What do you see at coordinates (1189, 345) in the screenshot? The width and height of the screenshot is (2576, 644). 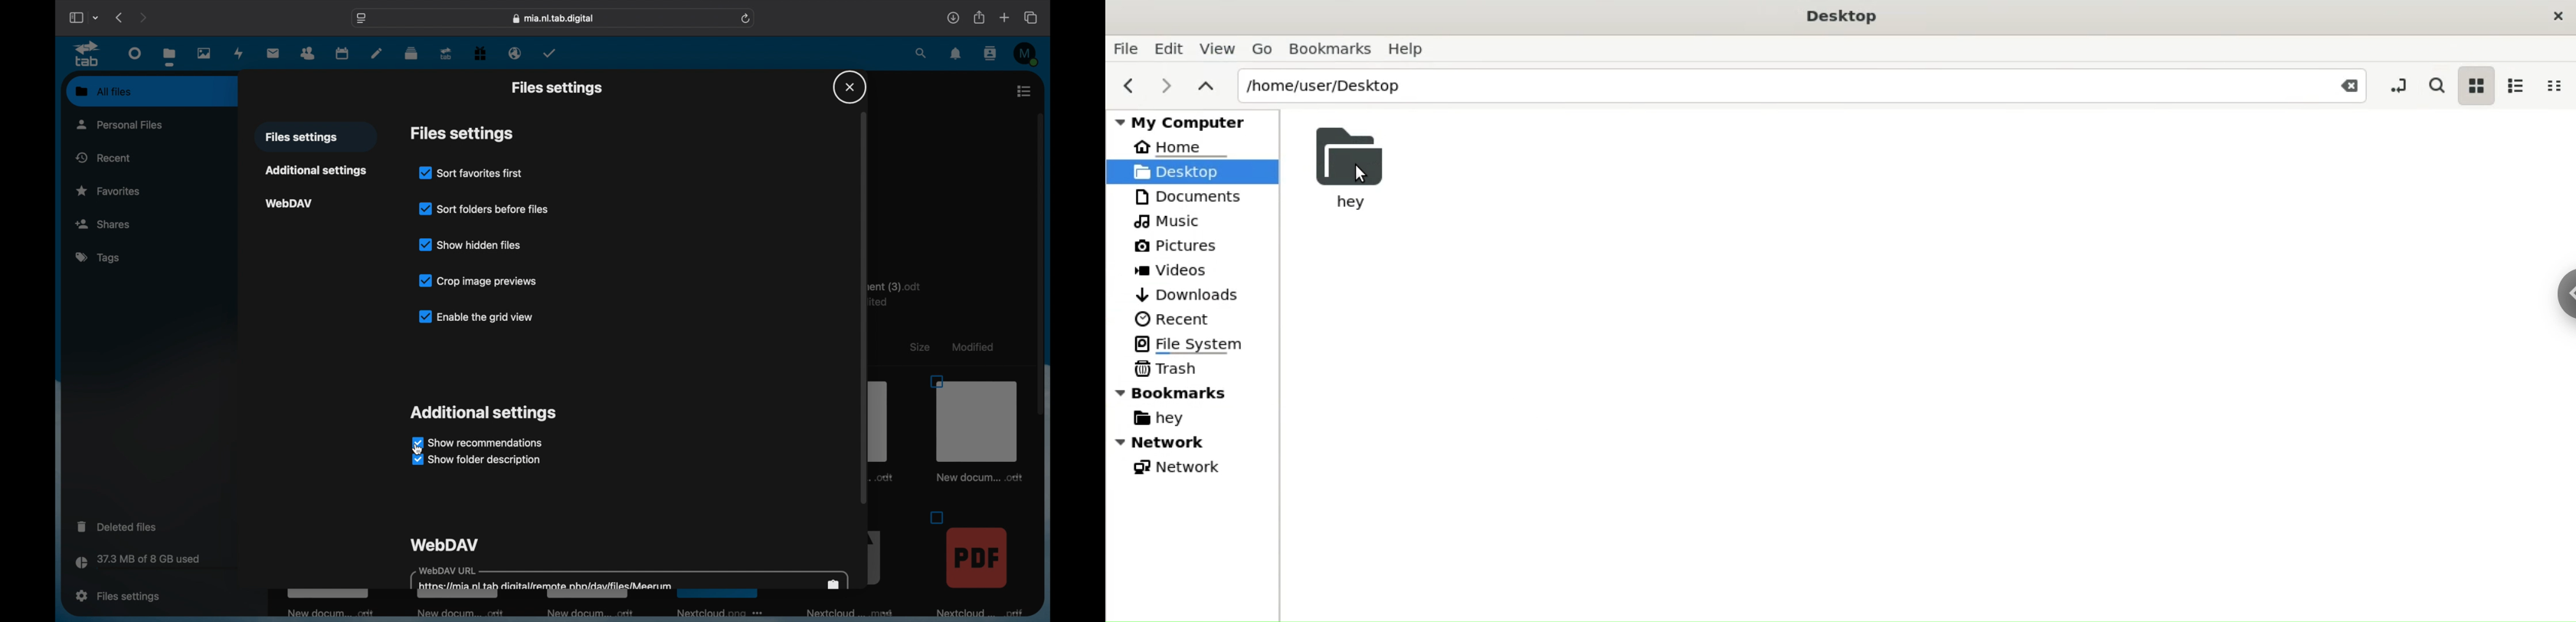 I see `File System` at bounding box center [1189, 345].